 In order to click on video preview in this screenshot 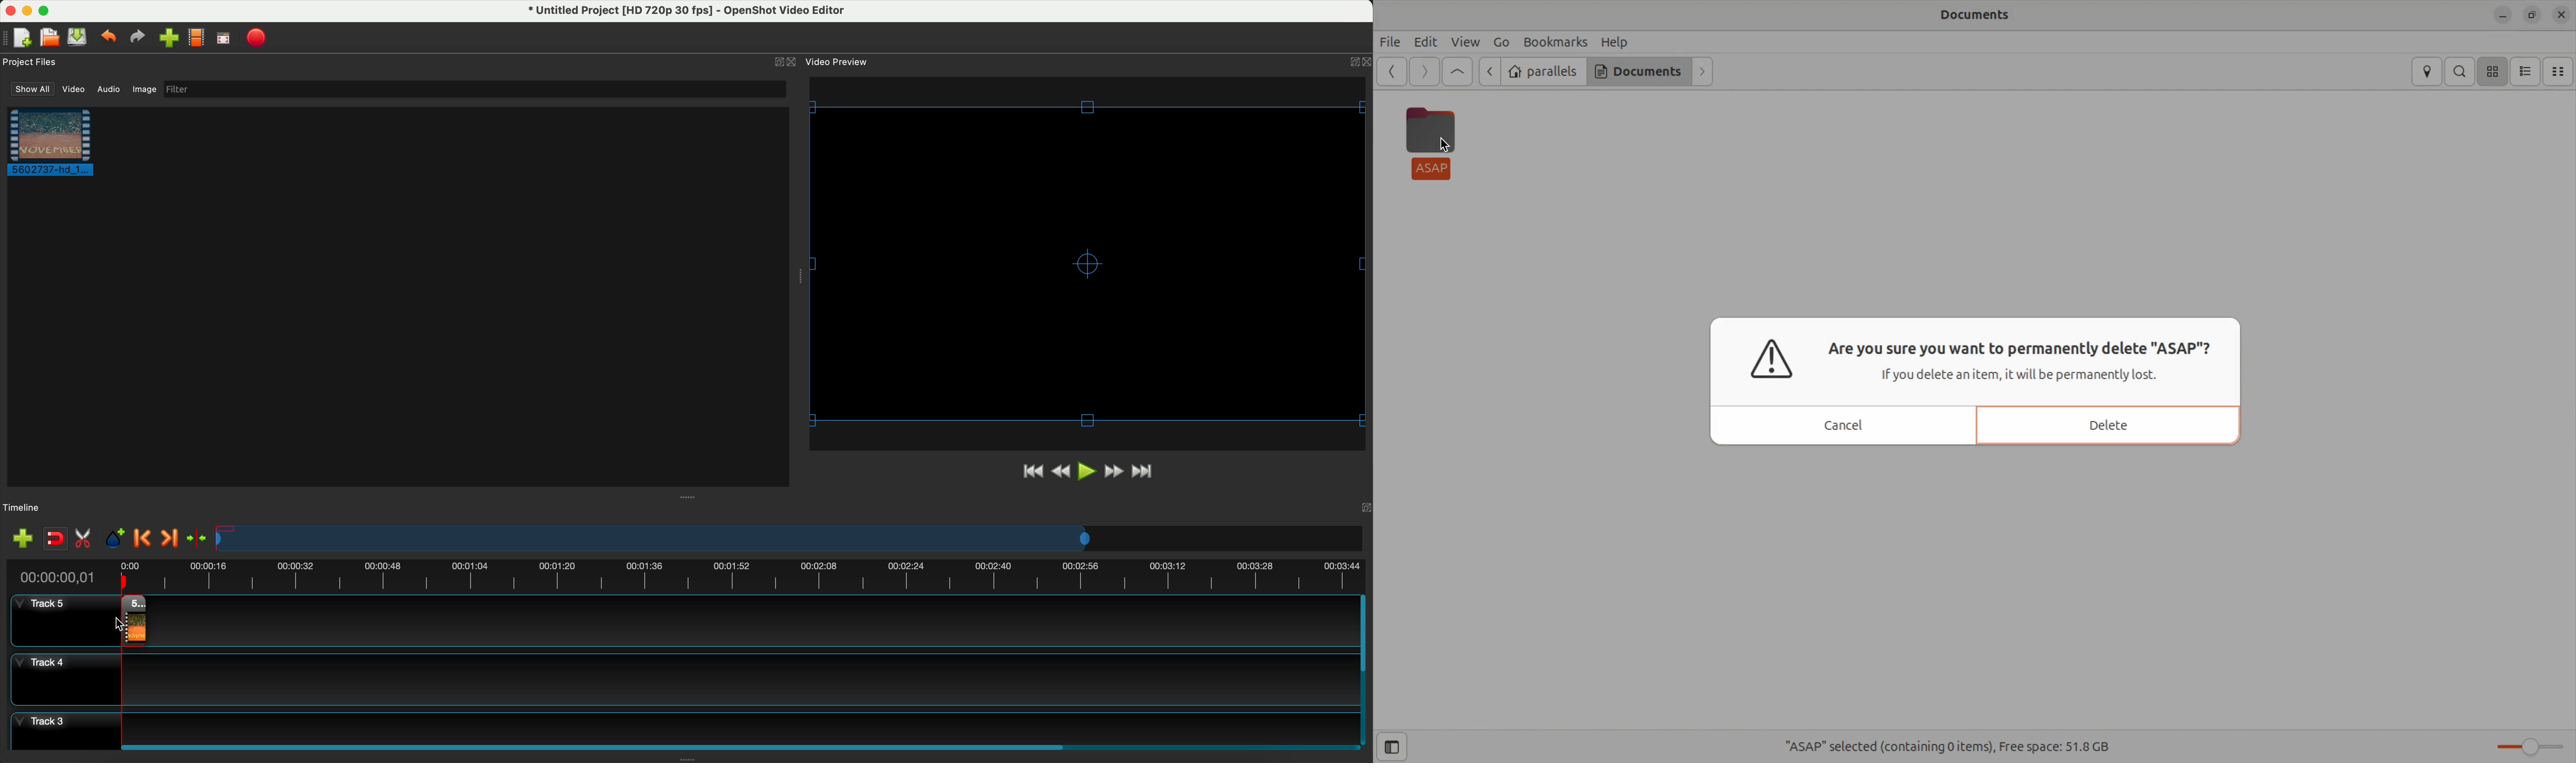, I will do `click(838, 61)`.